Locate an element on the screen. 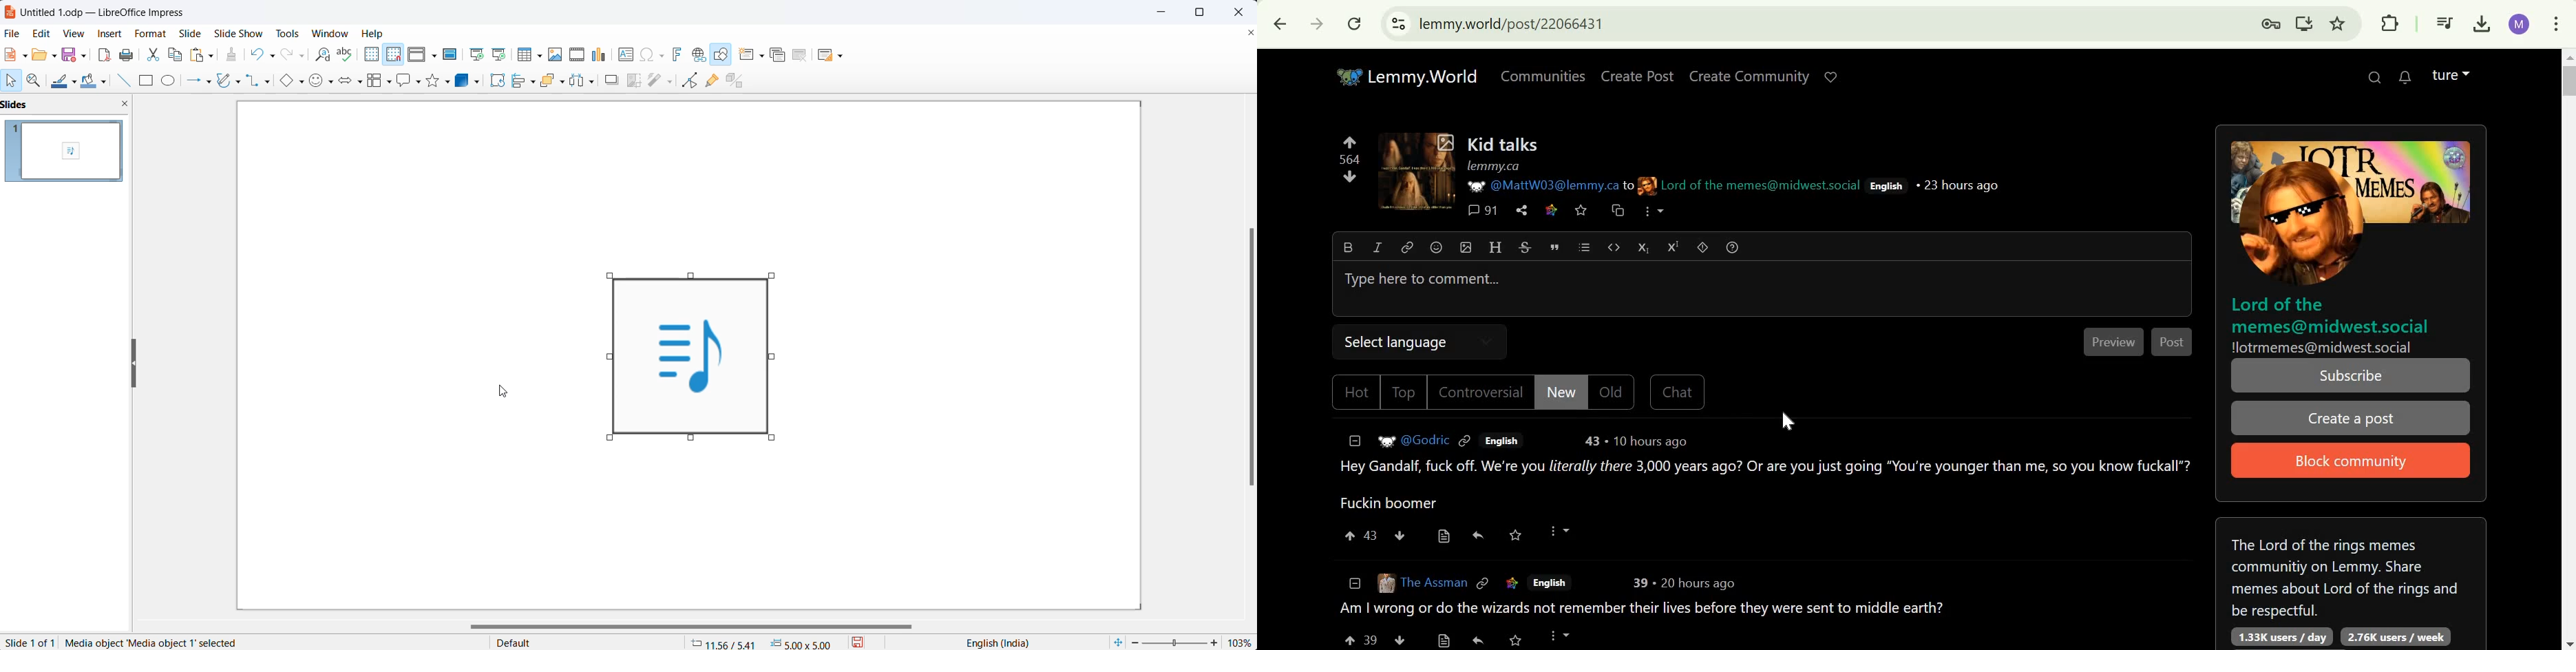  click to go back, hold to see history is located at coordinates (1280, 24).